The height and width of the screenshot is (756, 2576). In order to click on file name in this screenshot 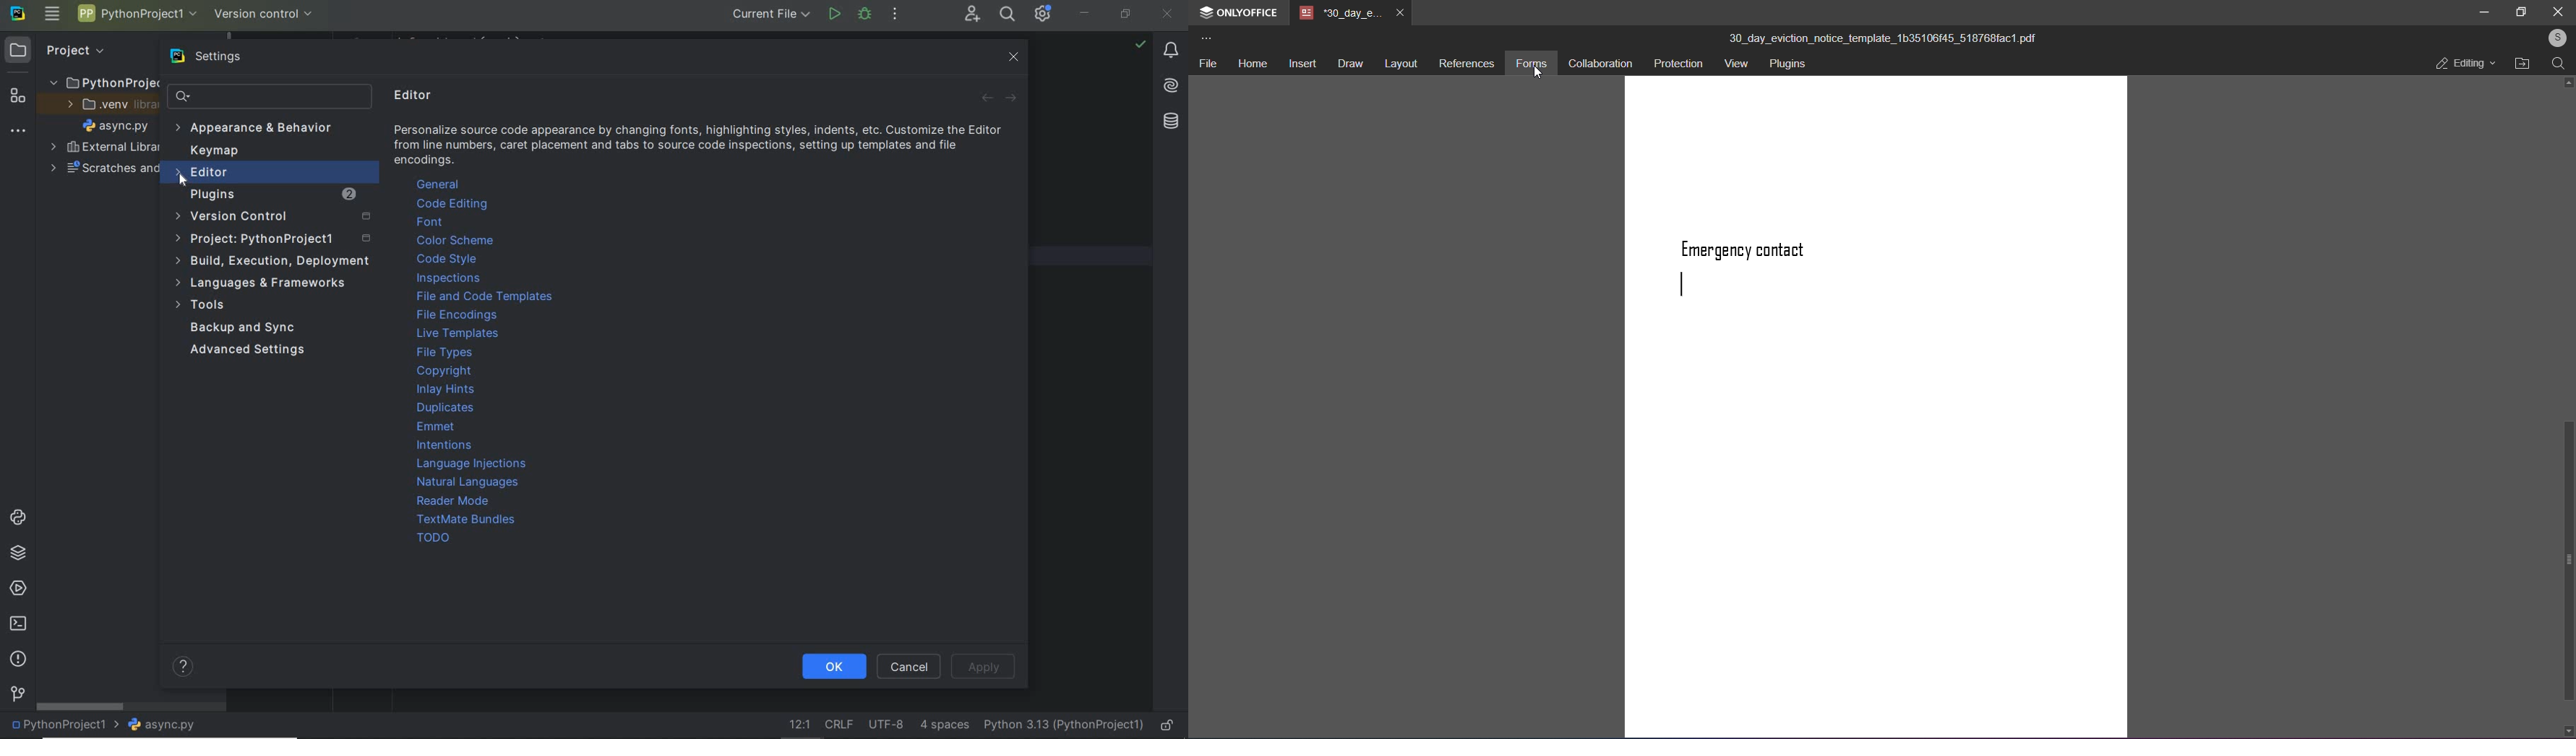, I will do `click(119, 127)`.